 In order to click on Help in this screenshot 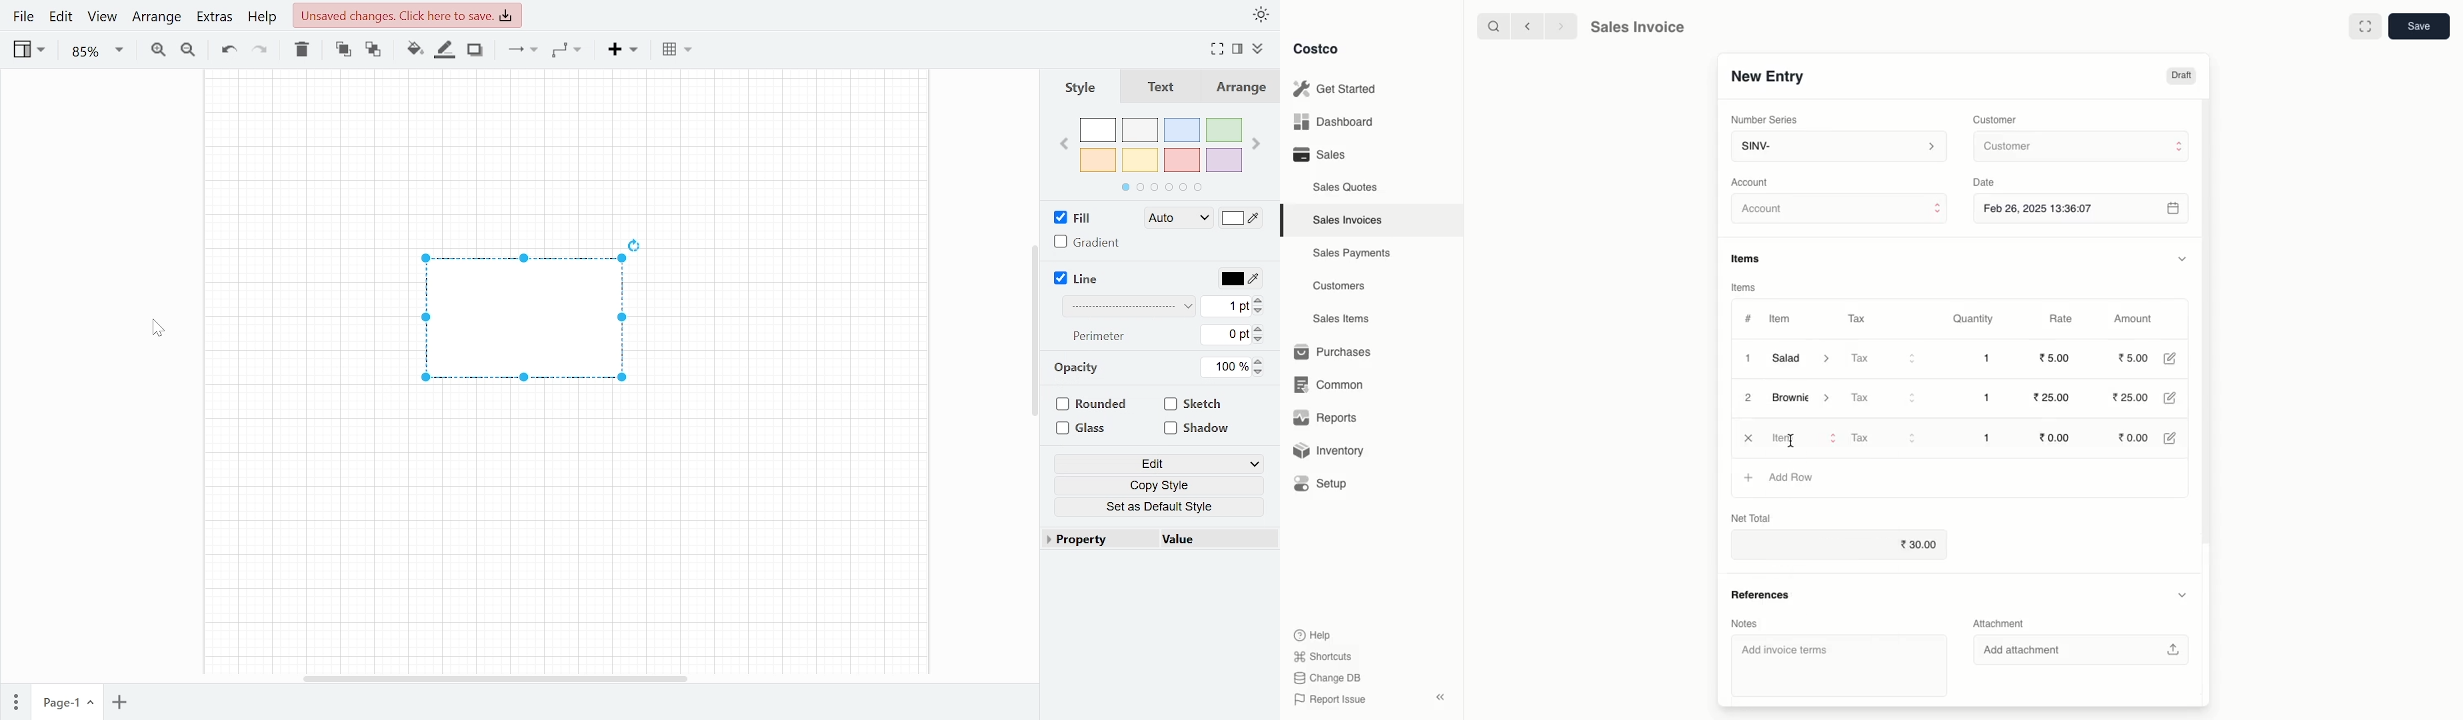, I will do `click(1314, 634)`.